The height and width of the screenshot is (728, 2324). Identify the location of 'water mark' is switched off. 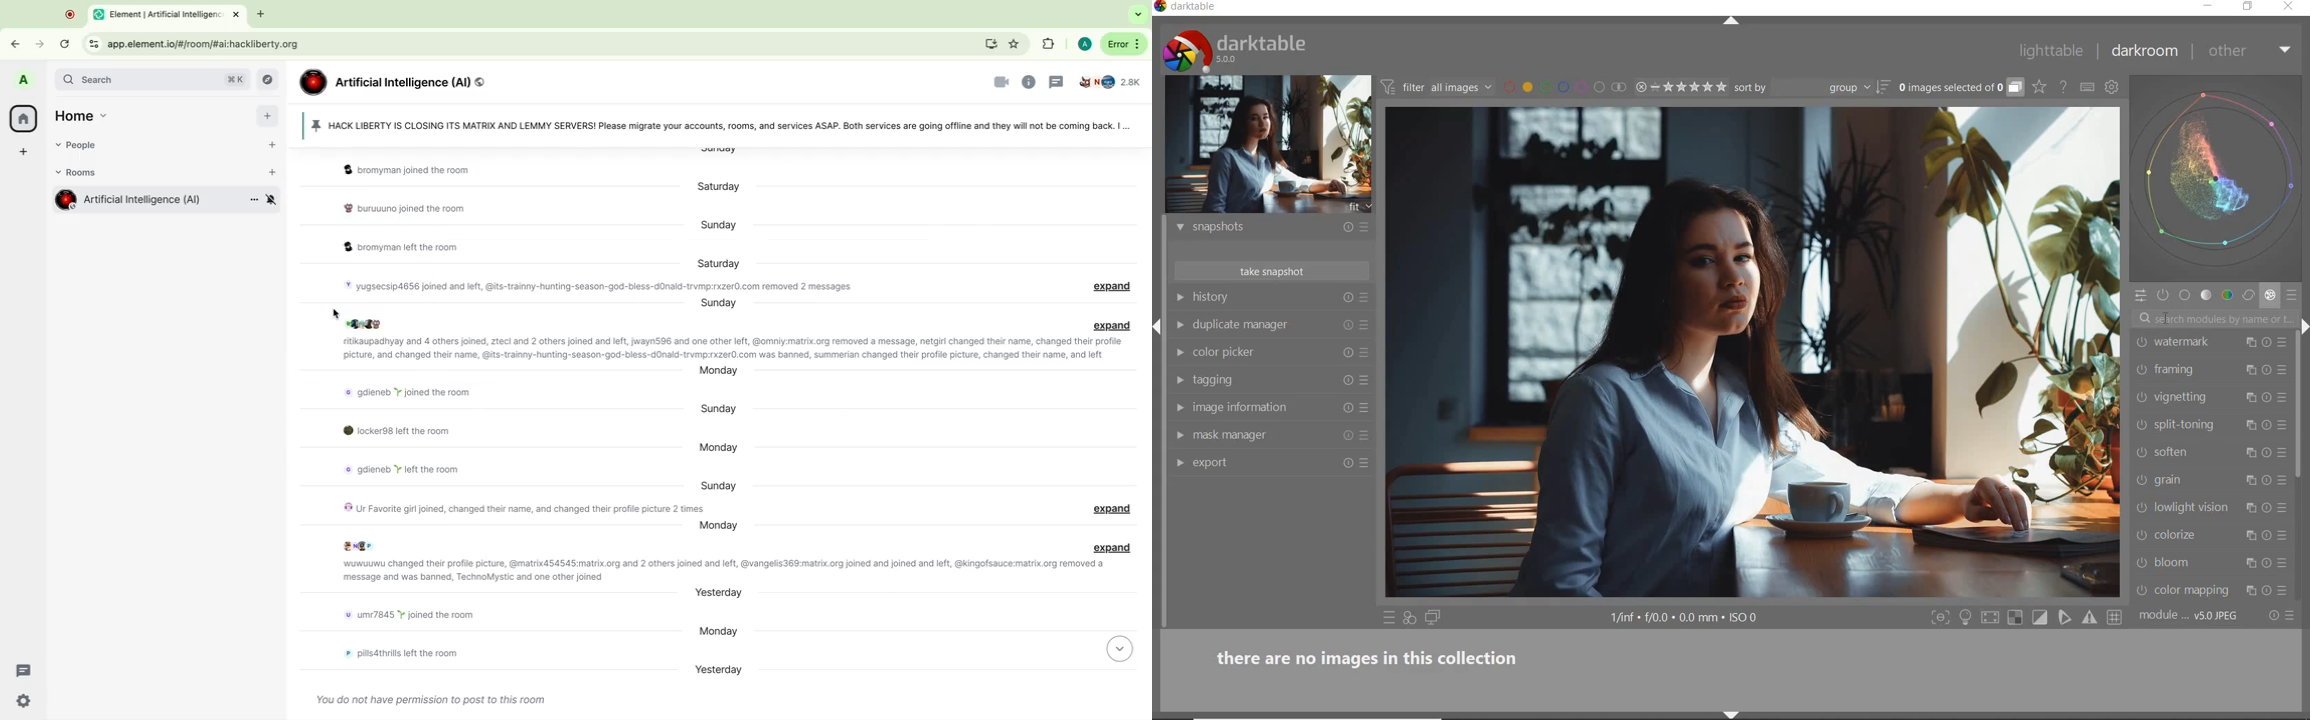
(2143, 342).